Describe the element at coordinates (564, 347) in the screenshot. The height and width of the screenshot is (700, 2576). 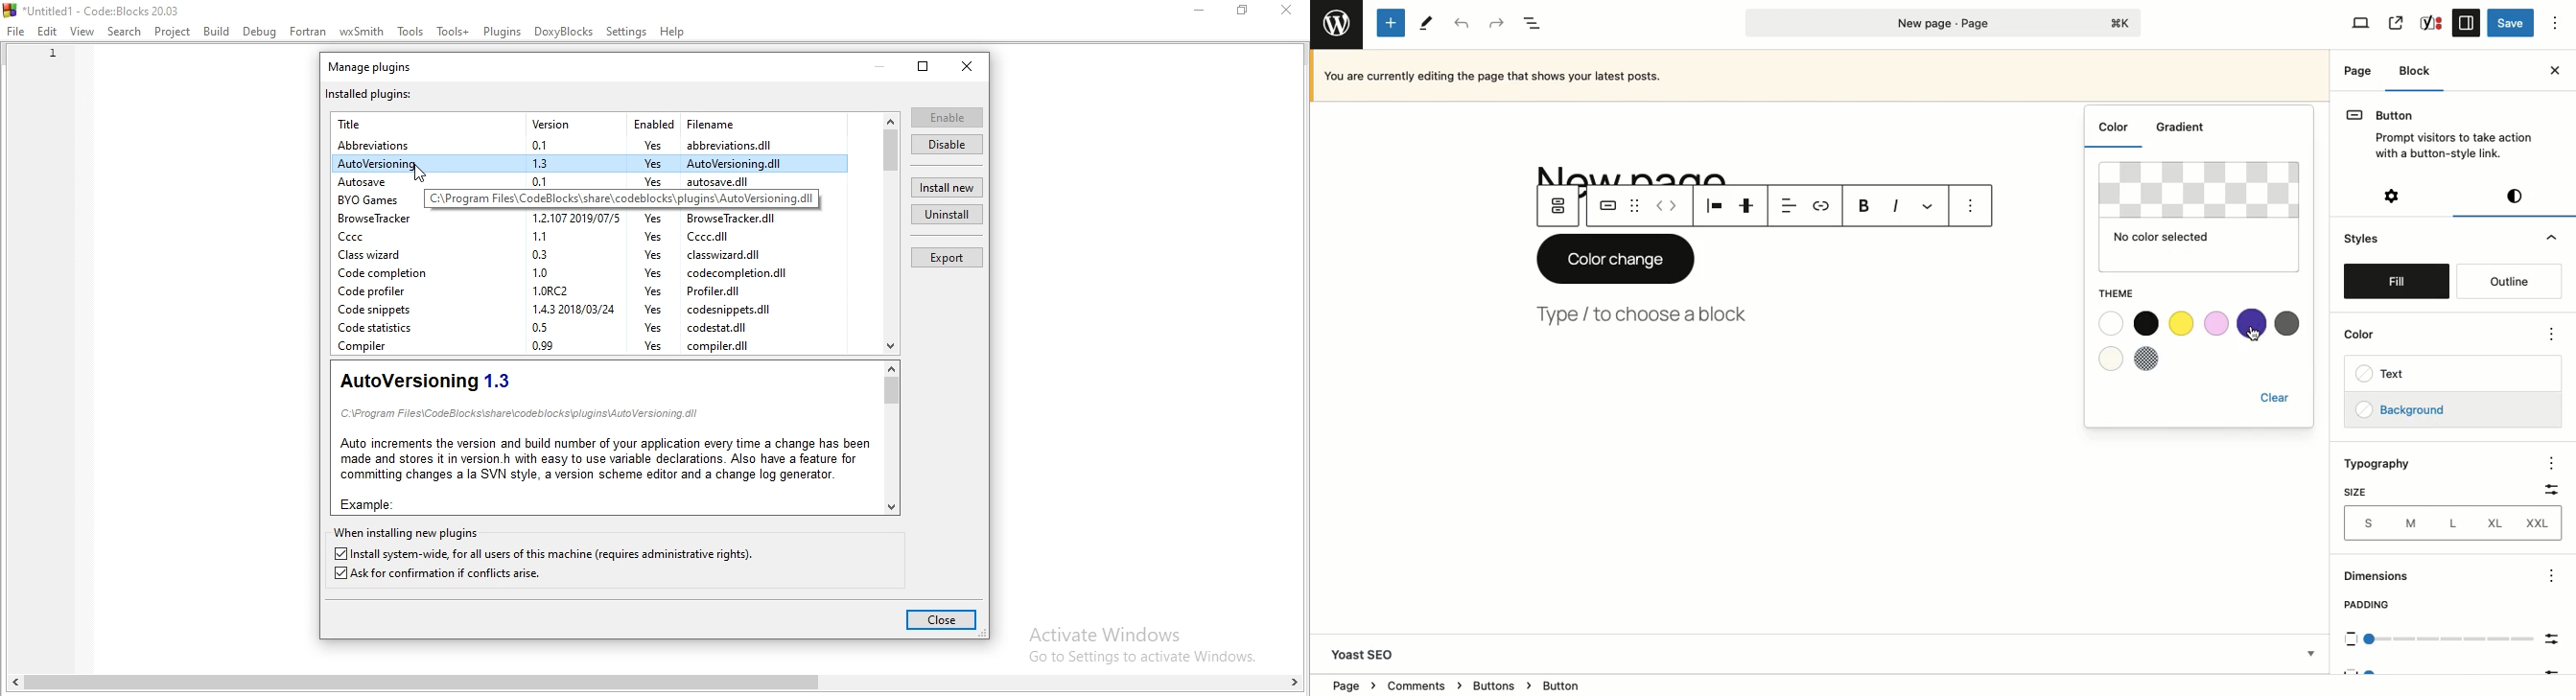
I see `Compiler 099 Yes  compiler.dil` at that location.